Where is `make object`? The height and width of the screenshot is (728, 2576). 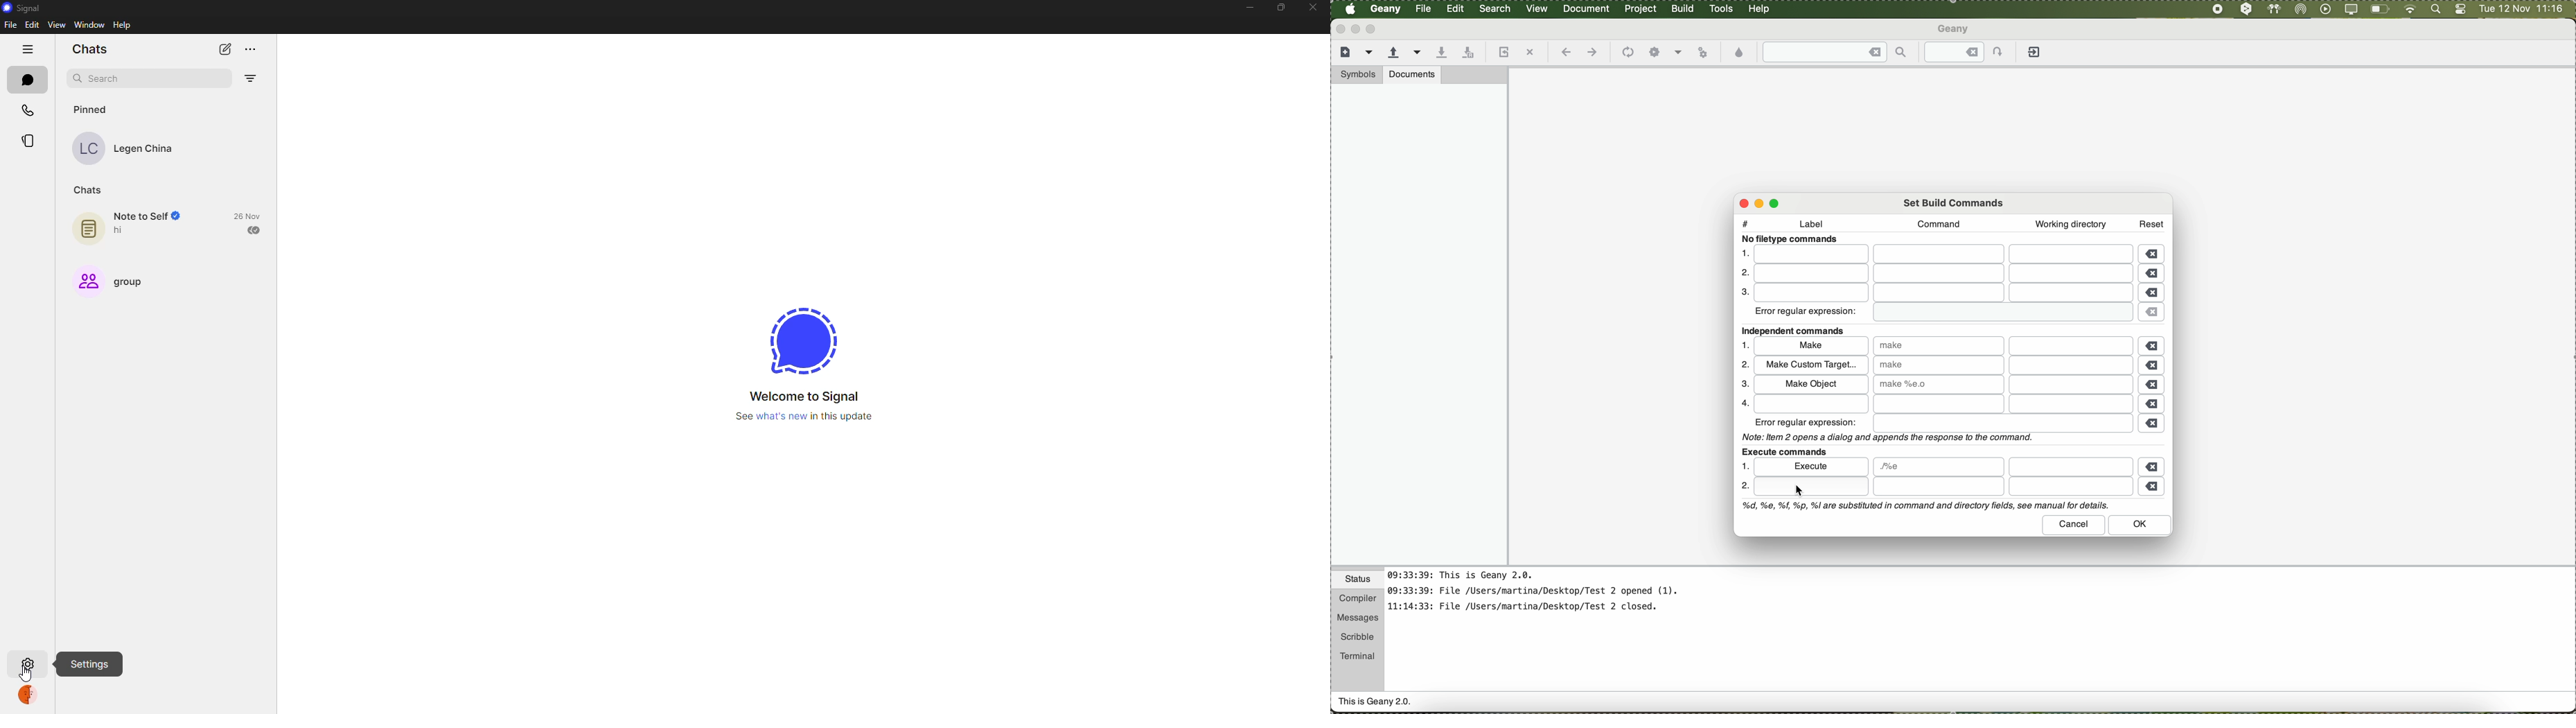
make object is located at coordinates (1810, 384).